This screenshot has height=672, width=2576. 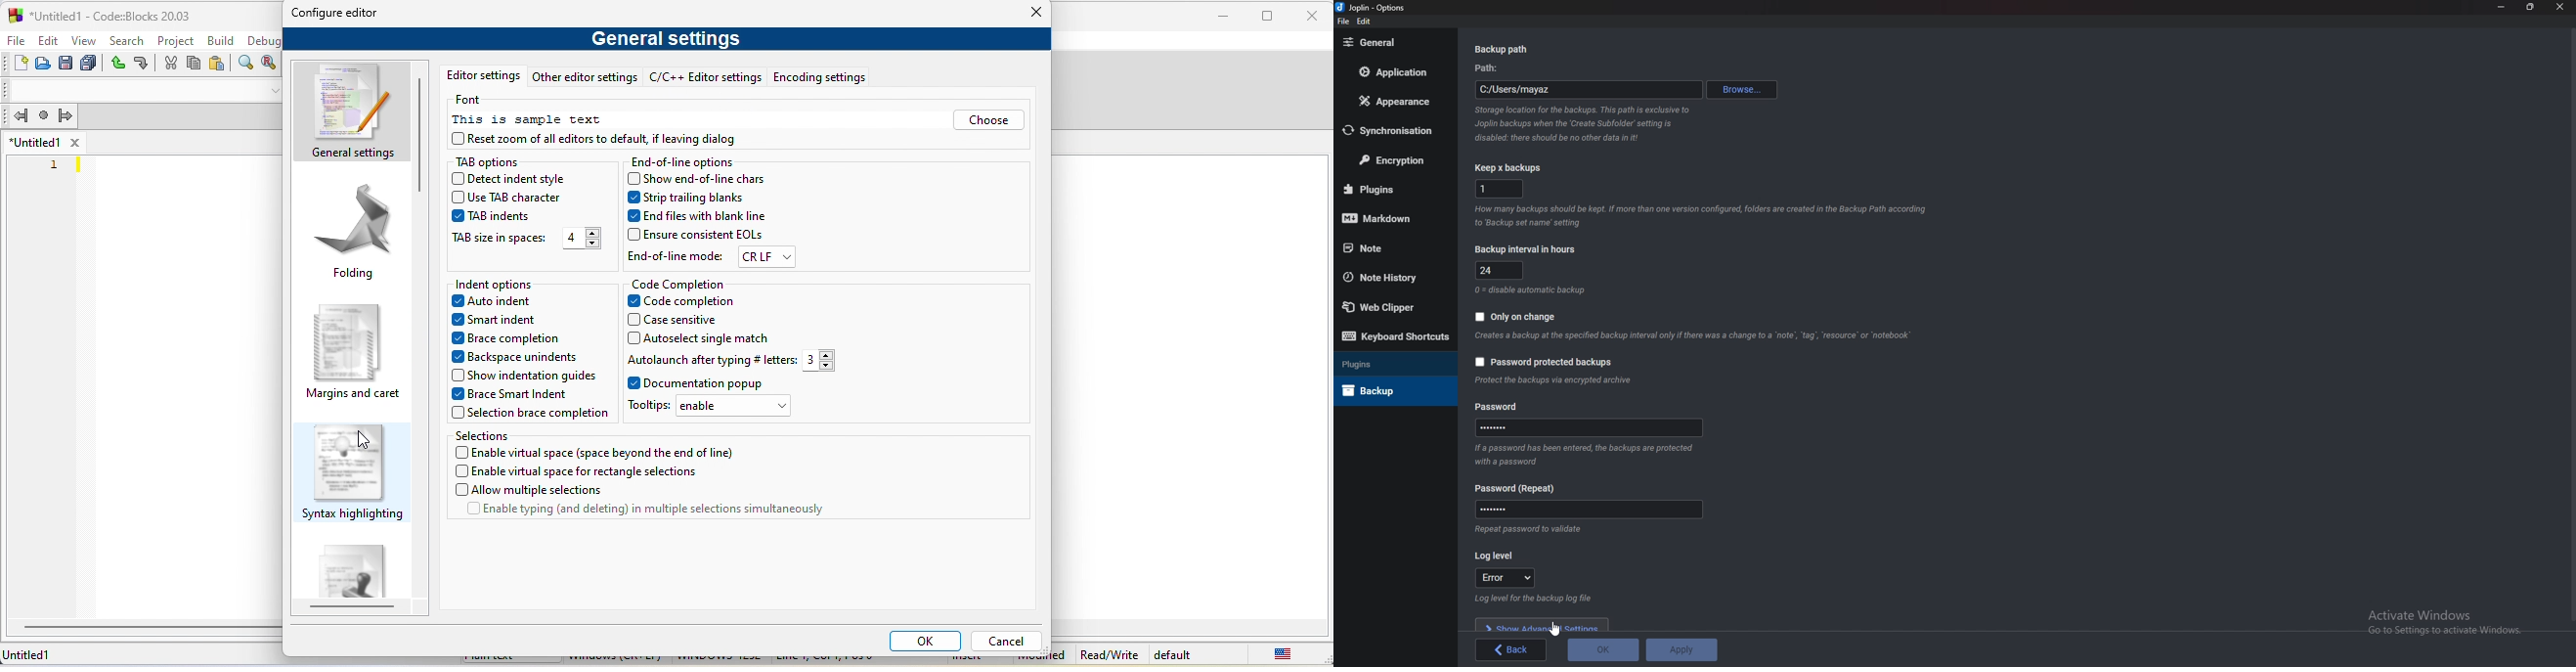 What do you see at coordinates (1394, 159) in the screenshot?
I see `Encryption` at bounding box center [1394, 159].